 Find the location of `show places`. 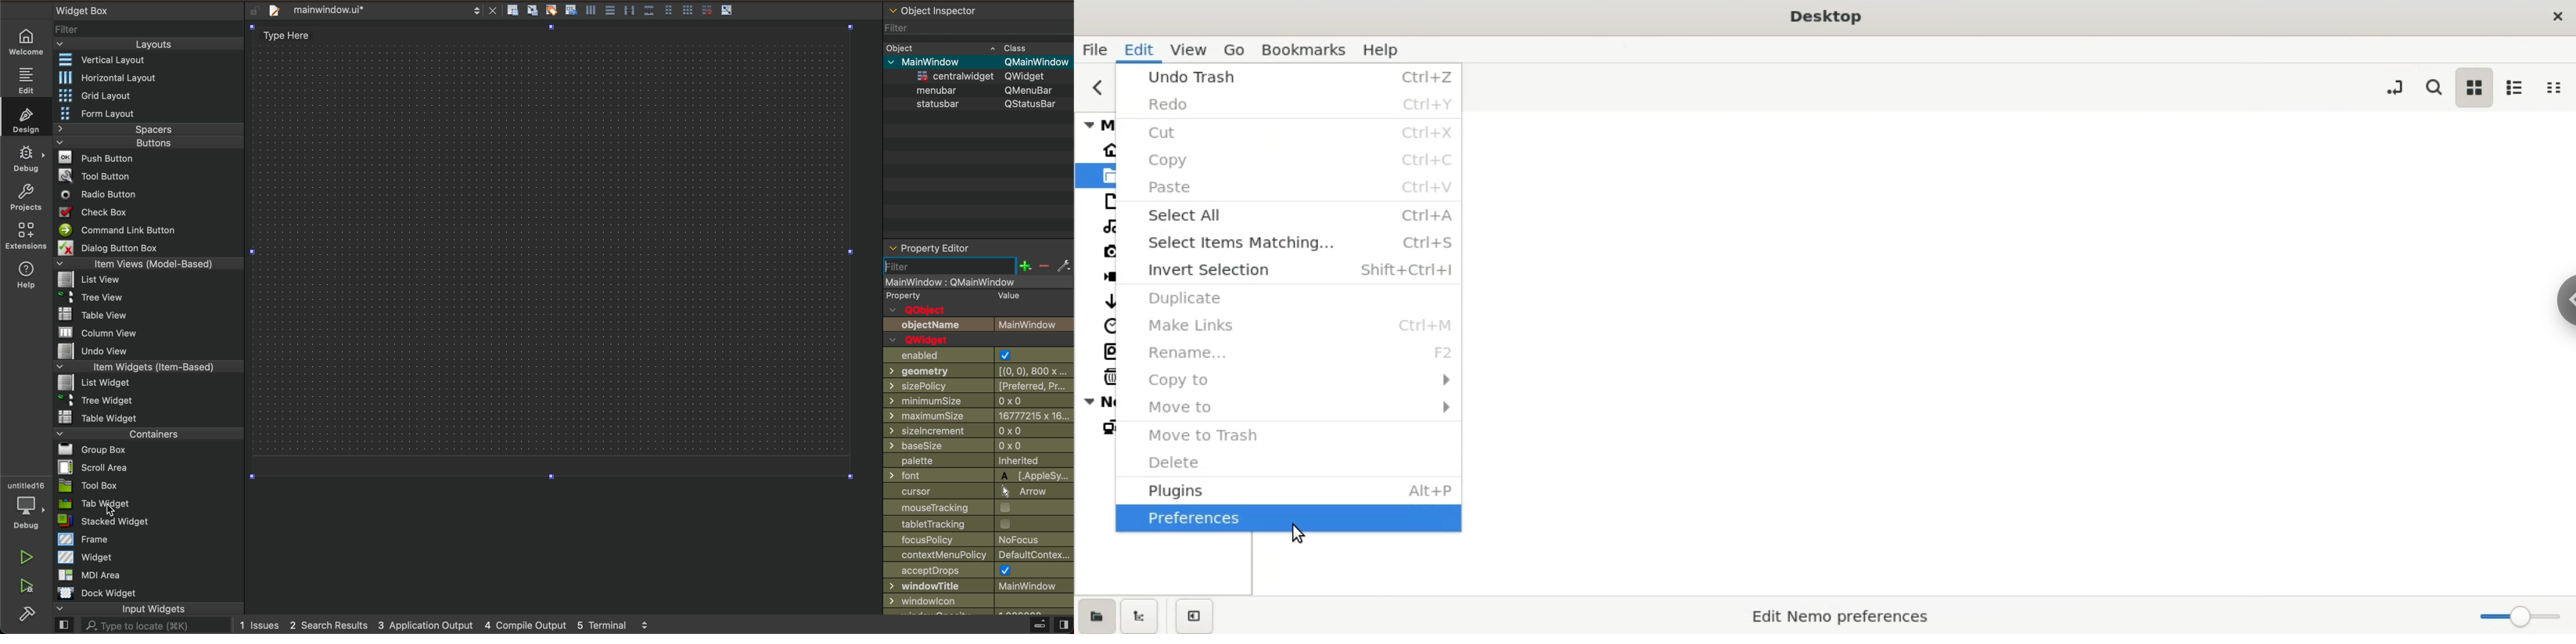

show places is located at coordinates (1094, 617).